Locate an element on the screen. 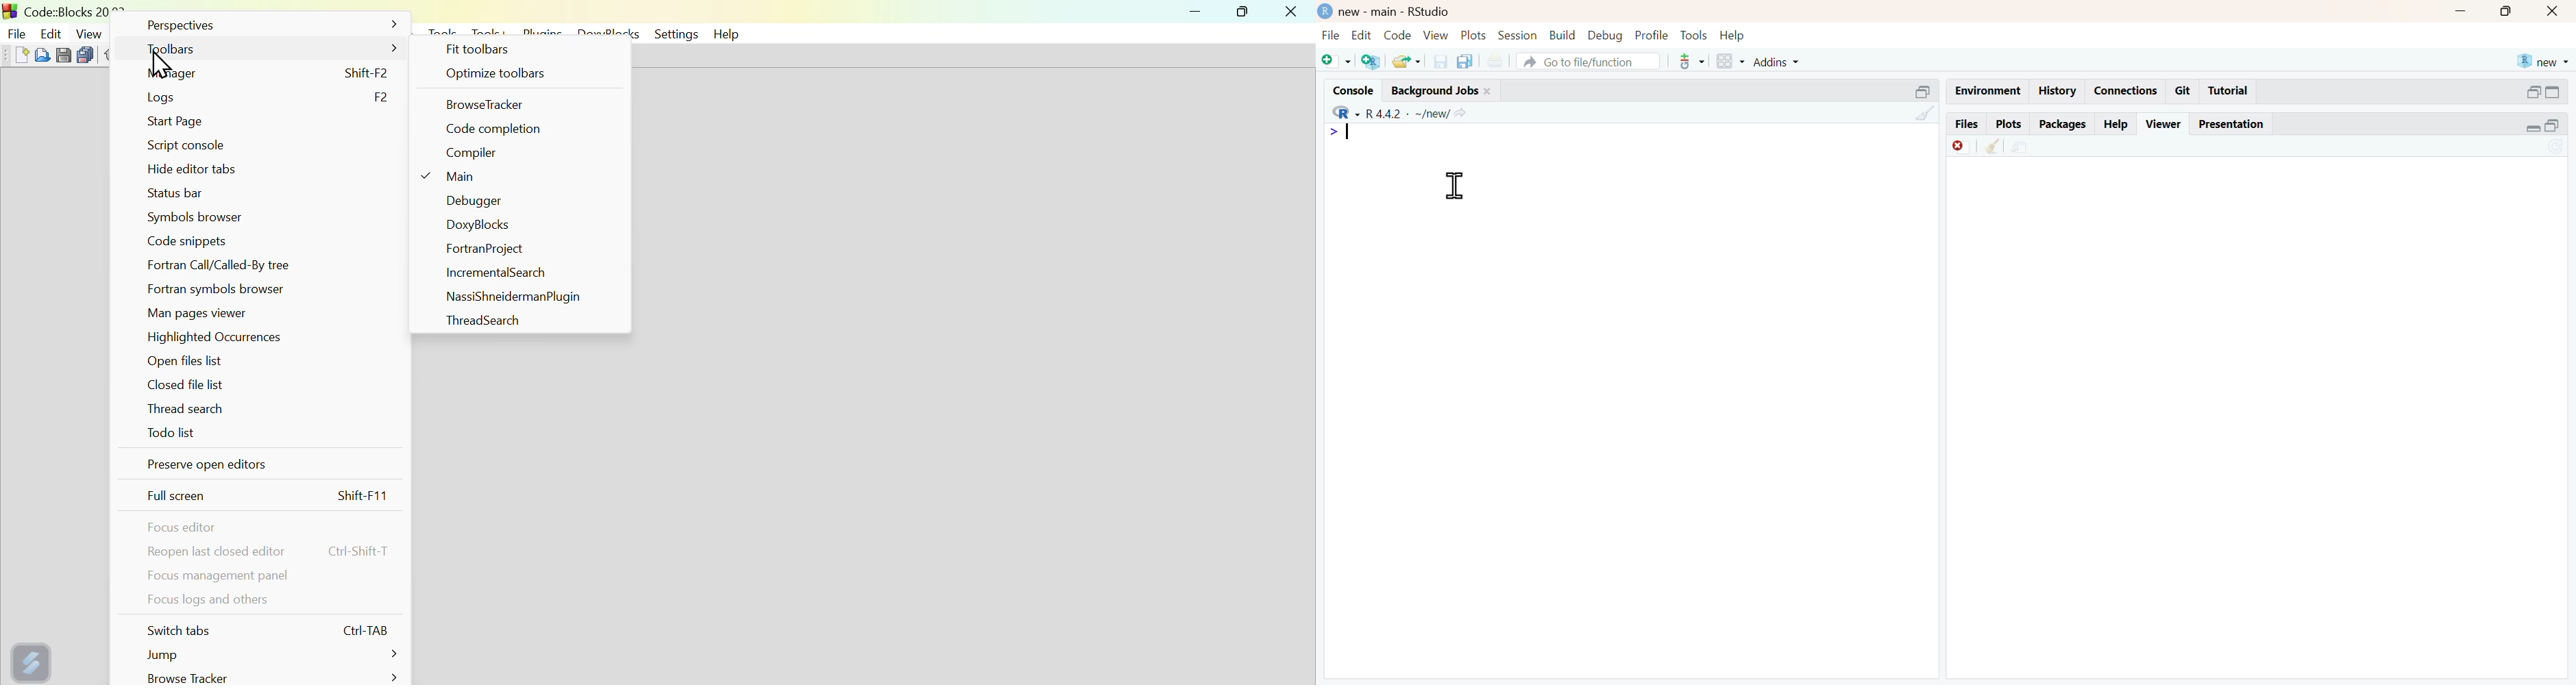 Image resolution: width=2576 pixels, height=700 pixels. version control is located at coordinates (1684, 62).